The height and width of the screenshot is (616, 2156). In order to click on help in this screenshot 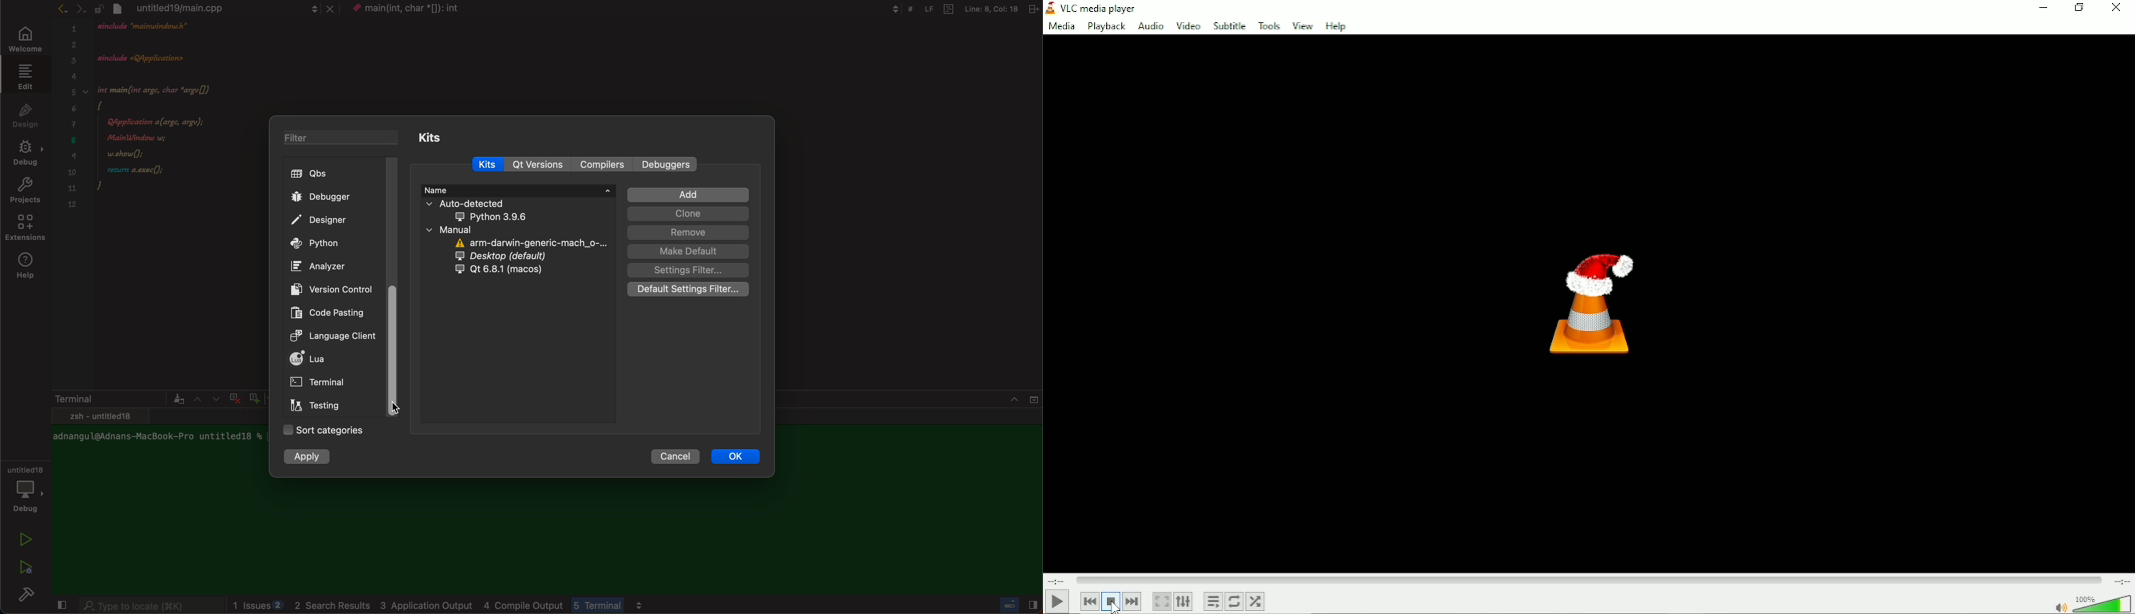, I will do `click(28, 266)`.